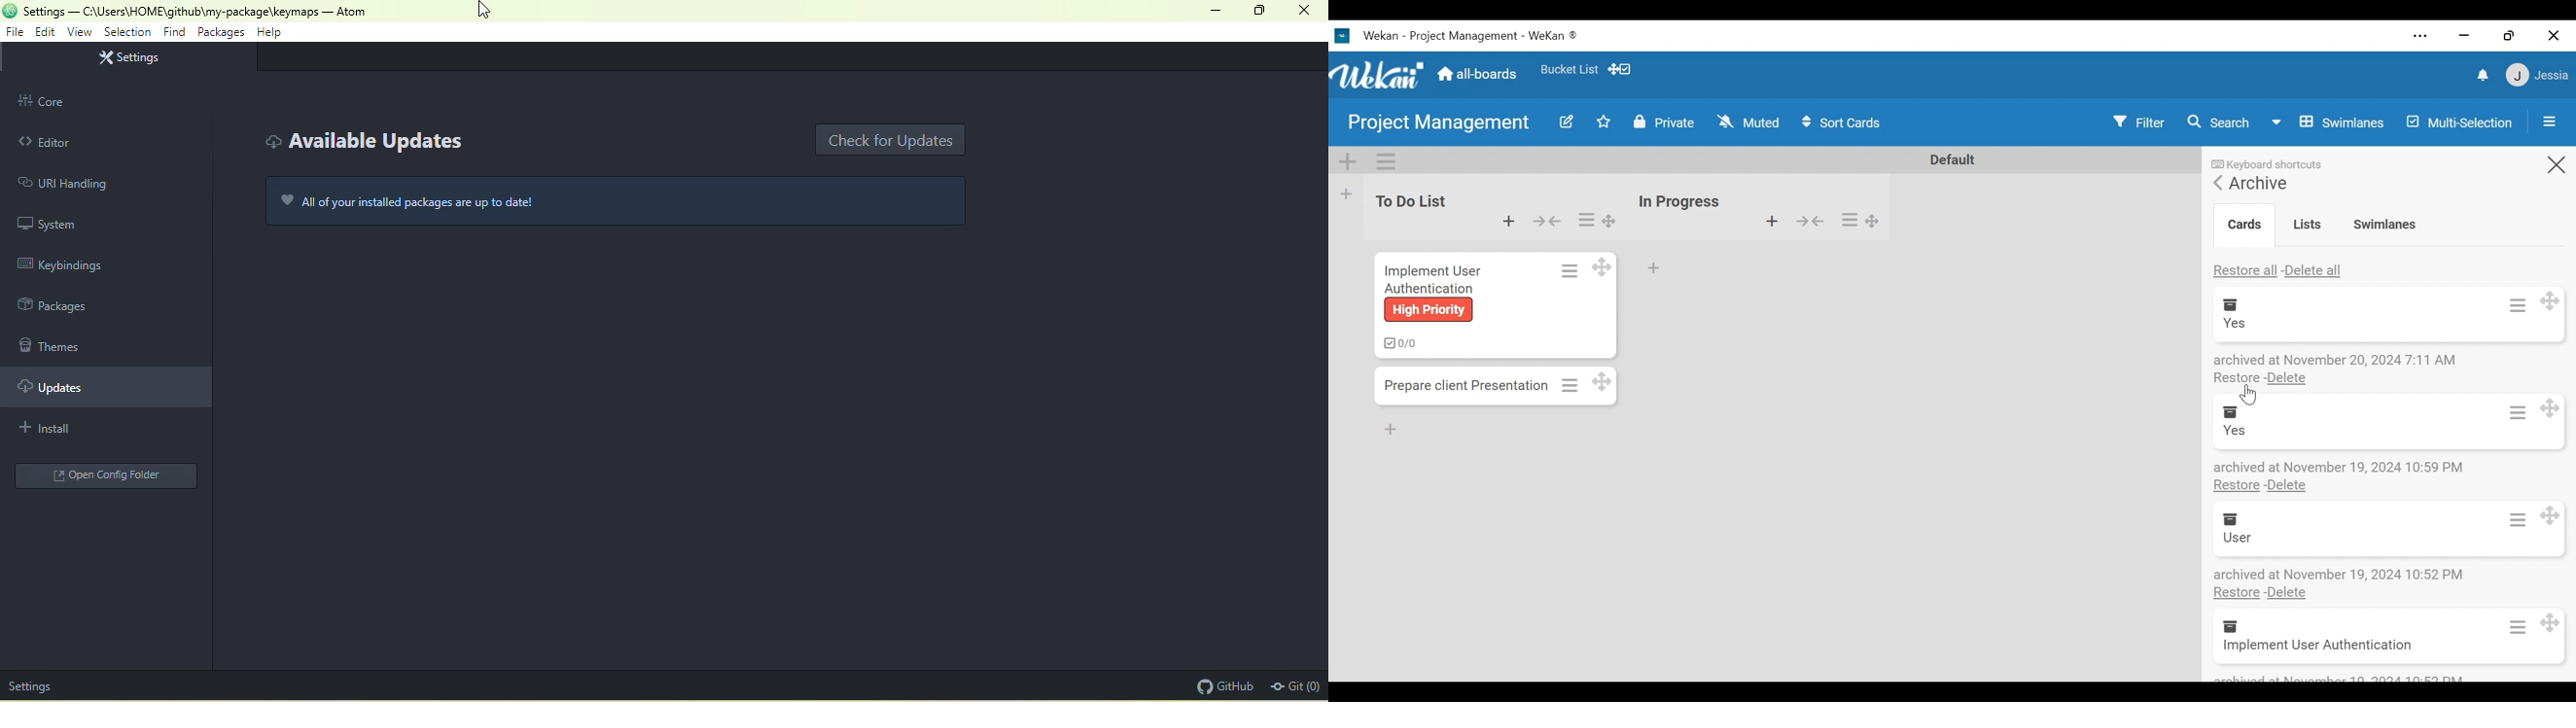 Image resolution: width=2576 pixels, height=728 pixels. I want to click on text on previous update, so click(624, 199).